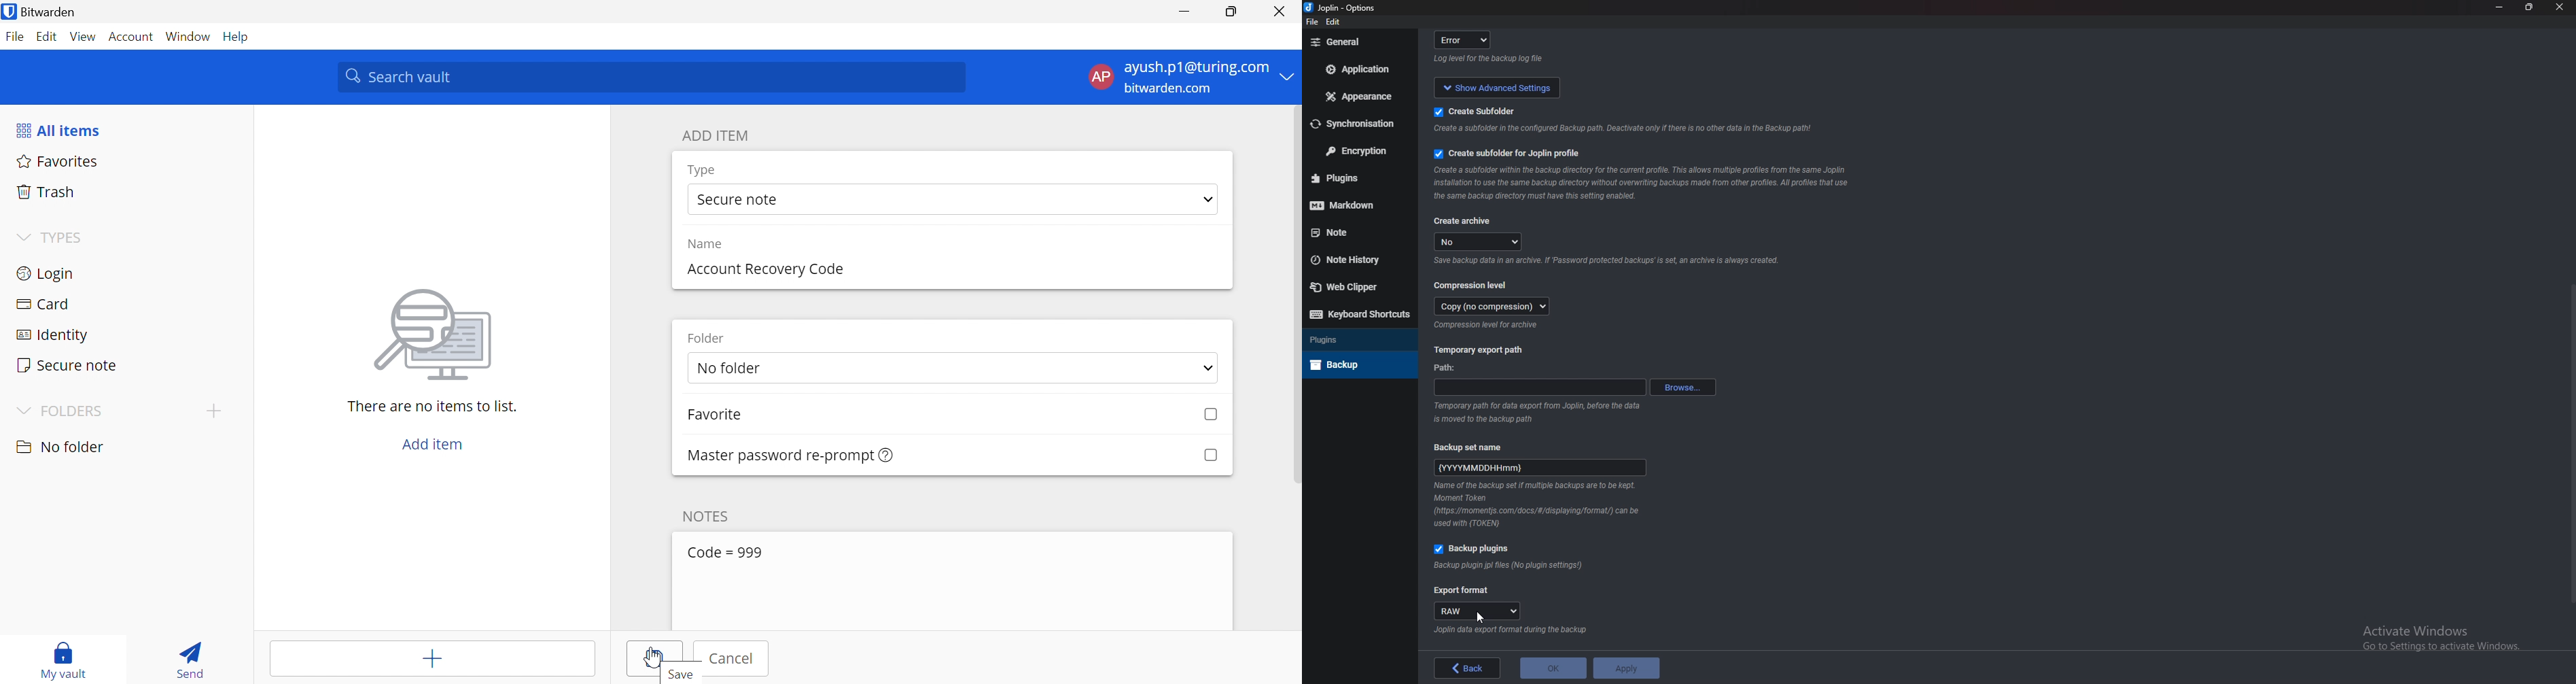  Describe the element at coordinates (1356, 339) in the screenshot. I see `Plugins` at that location.